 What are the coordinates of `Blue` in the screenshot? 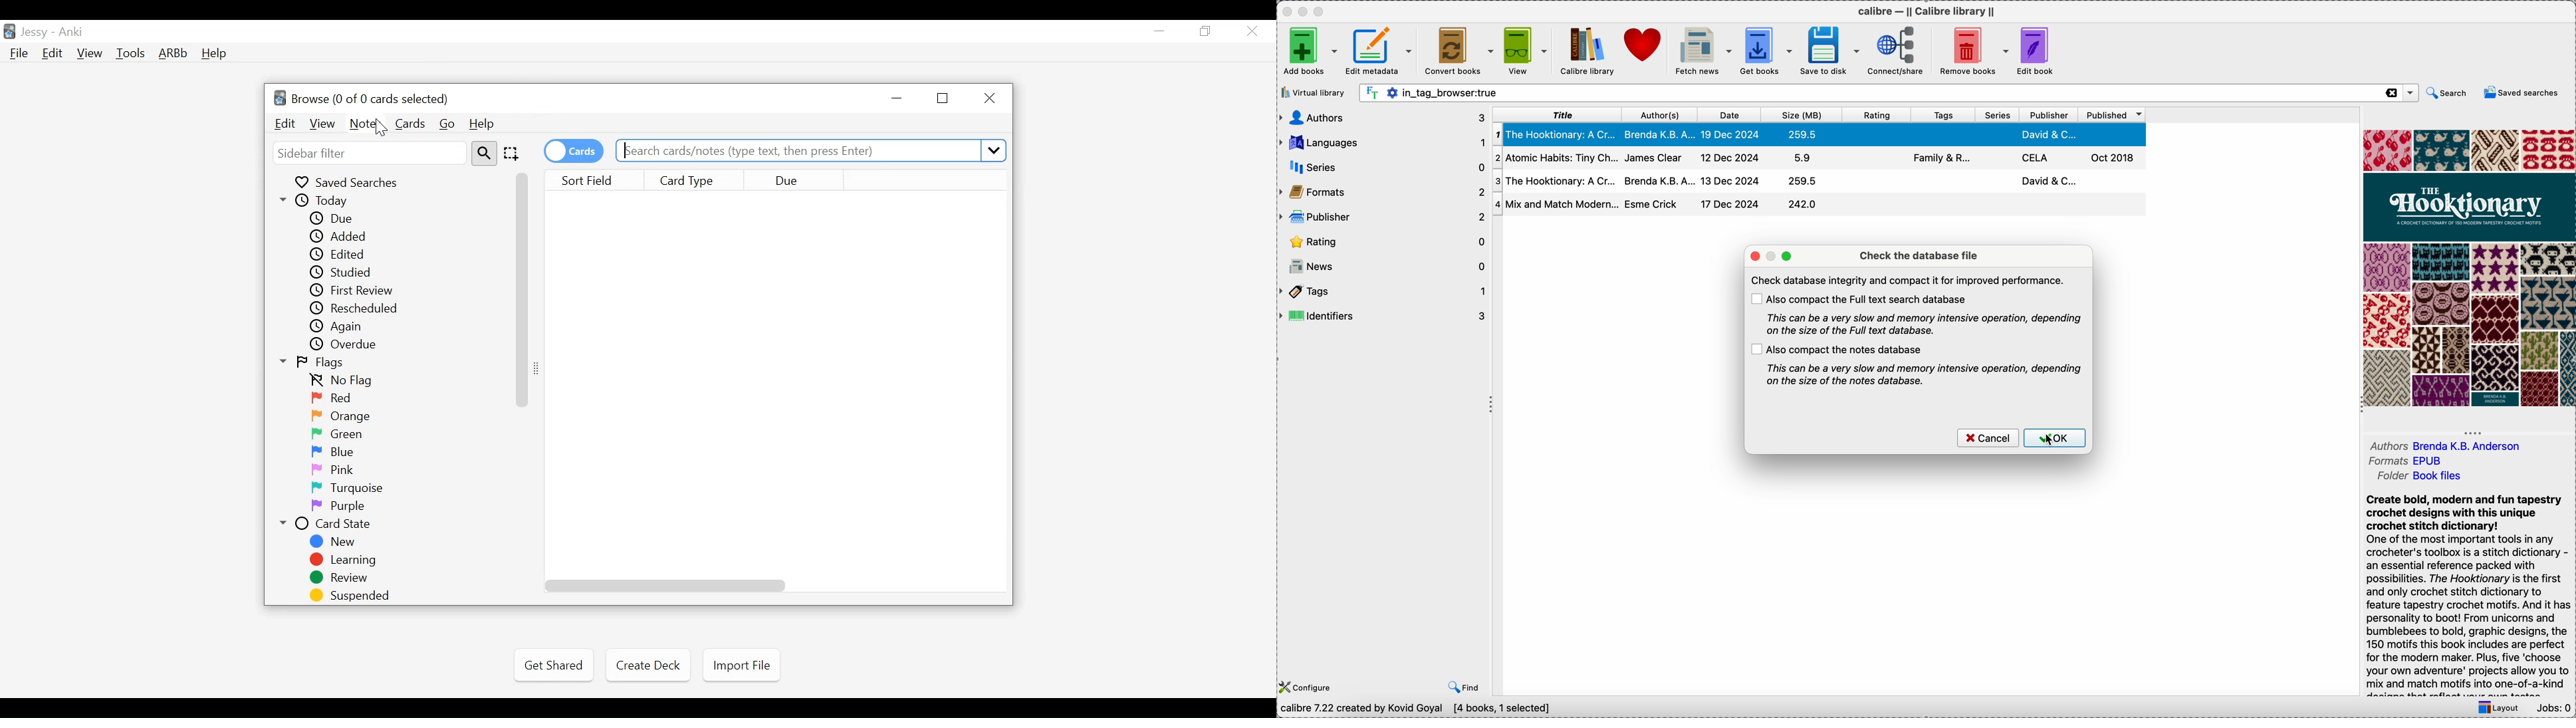 It's located at (336, 451).